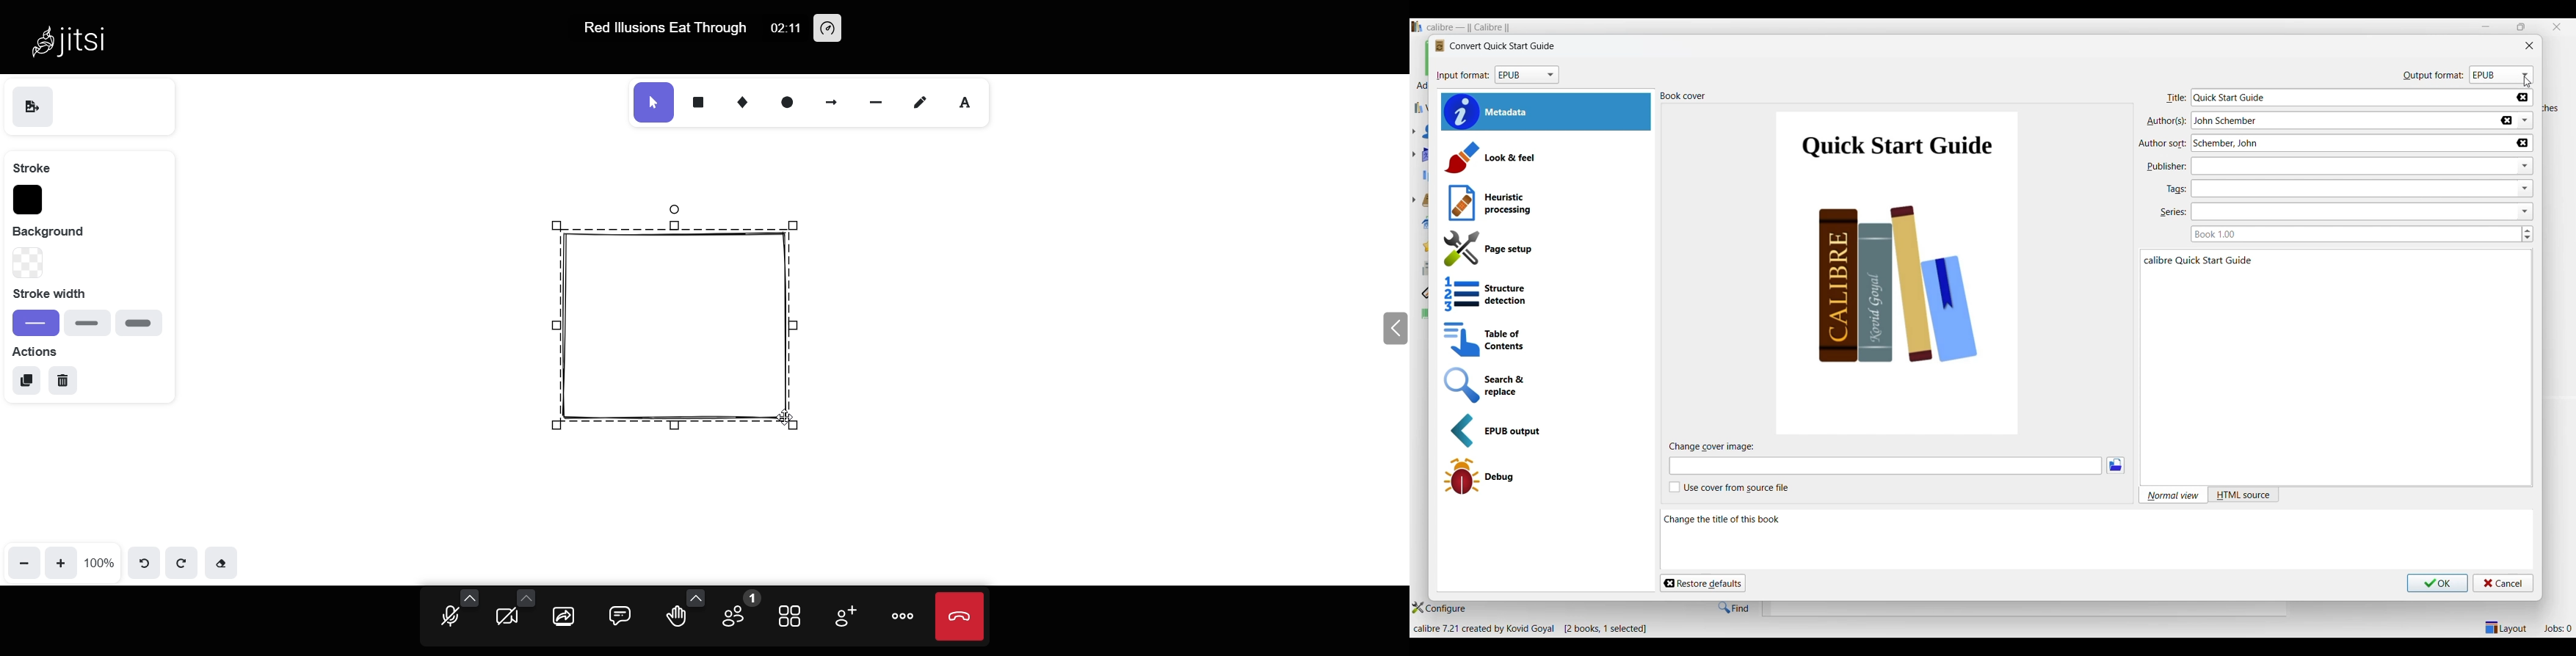 Image resolution: width=2576 pixels, height=672 pixels. I want to click on cursor, so click(780, 419).